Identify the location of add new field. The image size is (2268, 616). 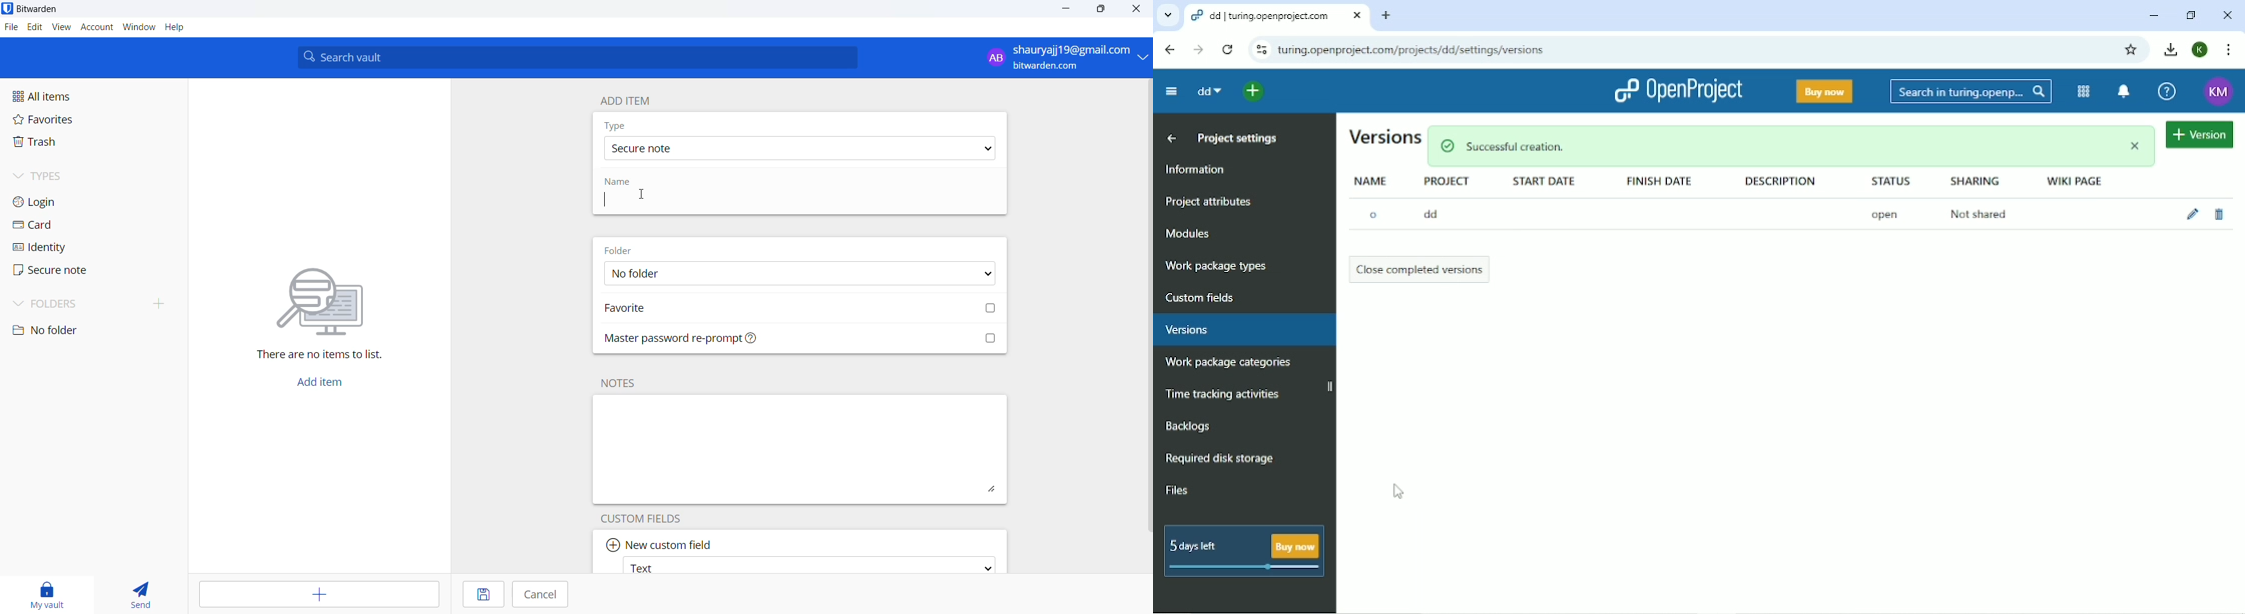
(661, 541).